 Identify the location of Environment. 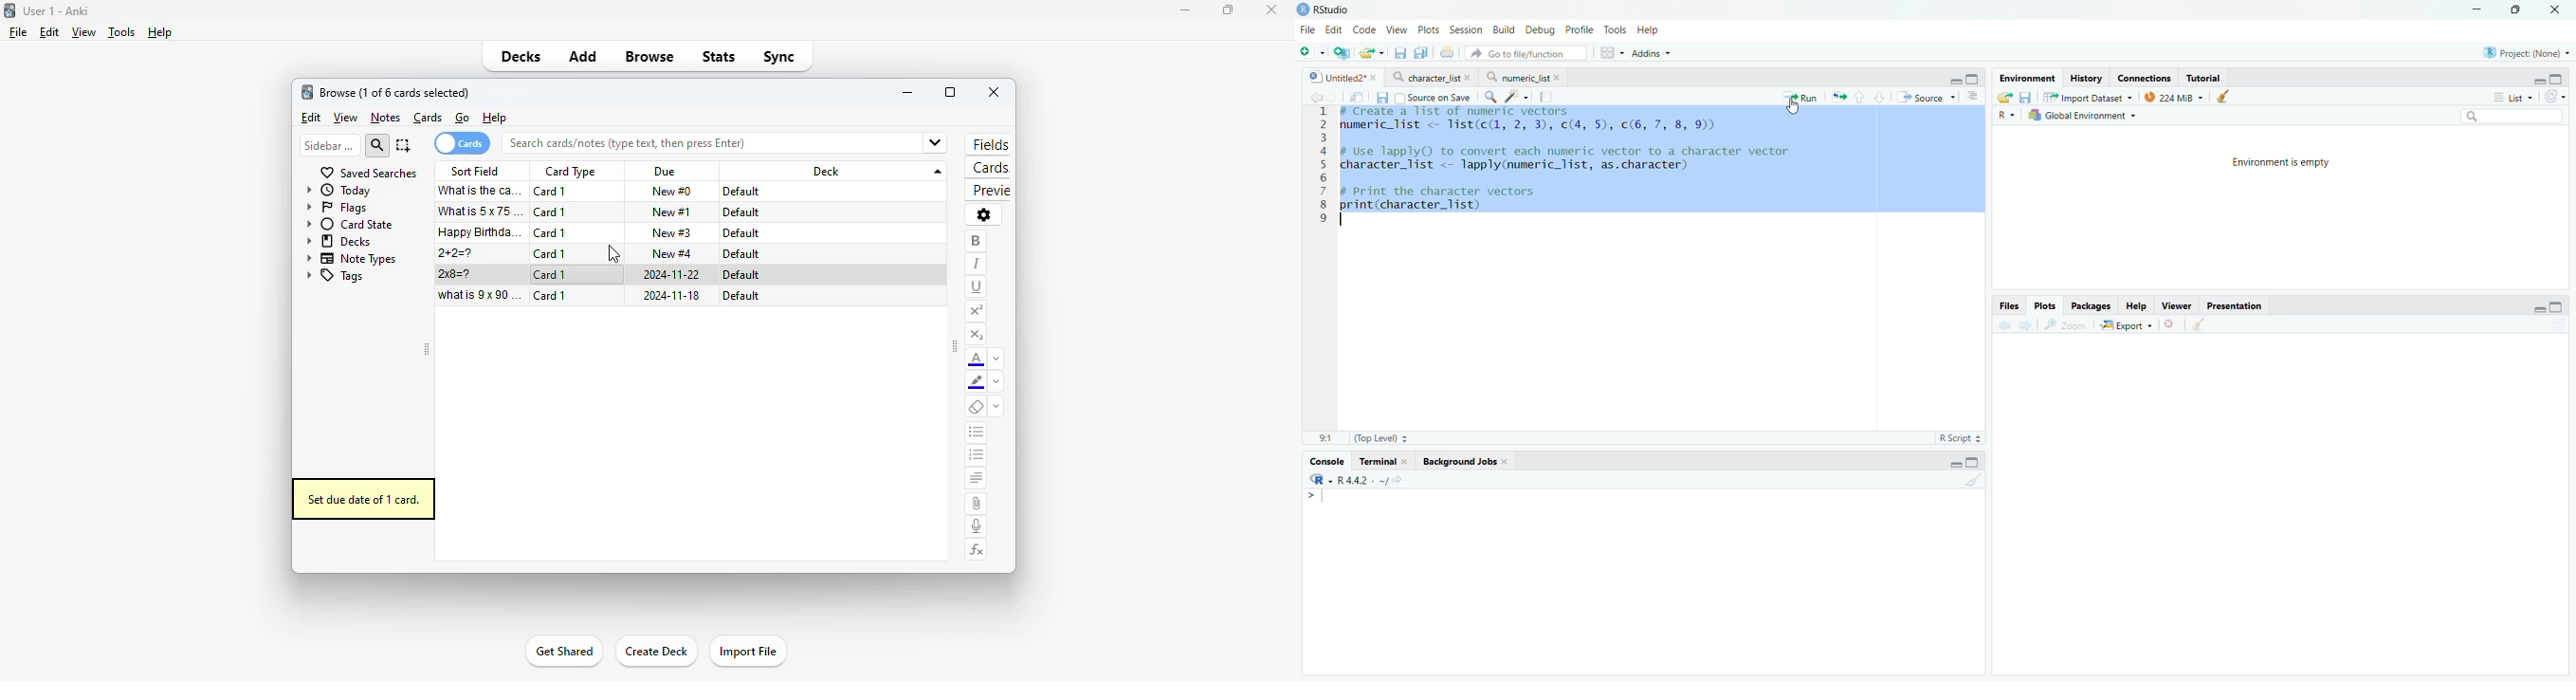
(2027, 77).